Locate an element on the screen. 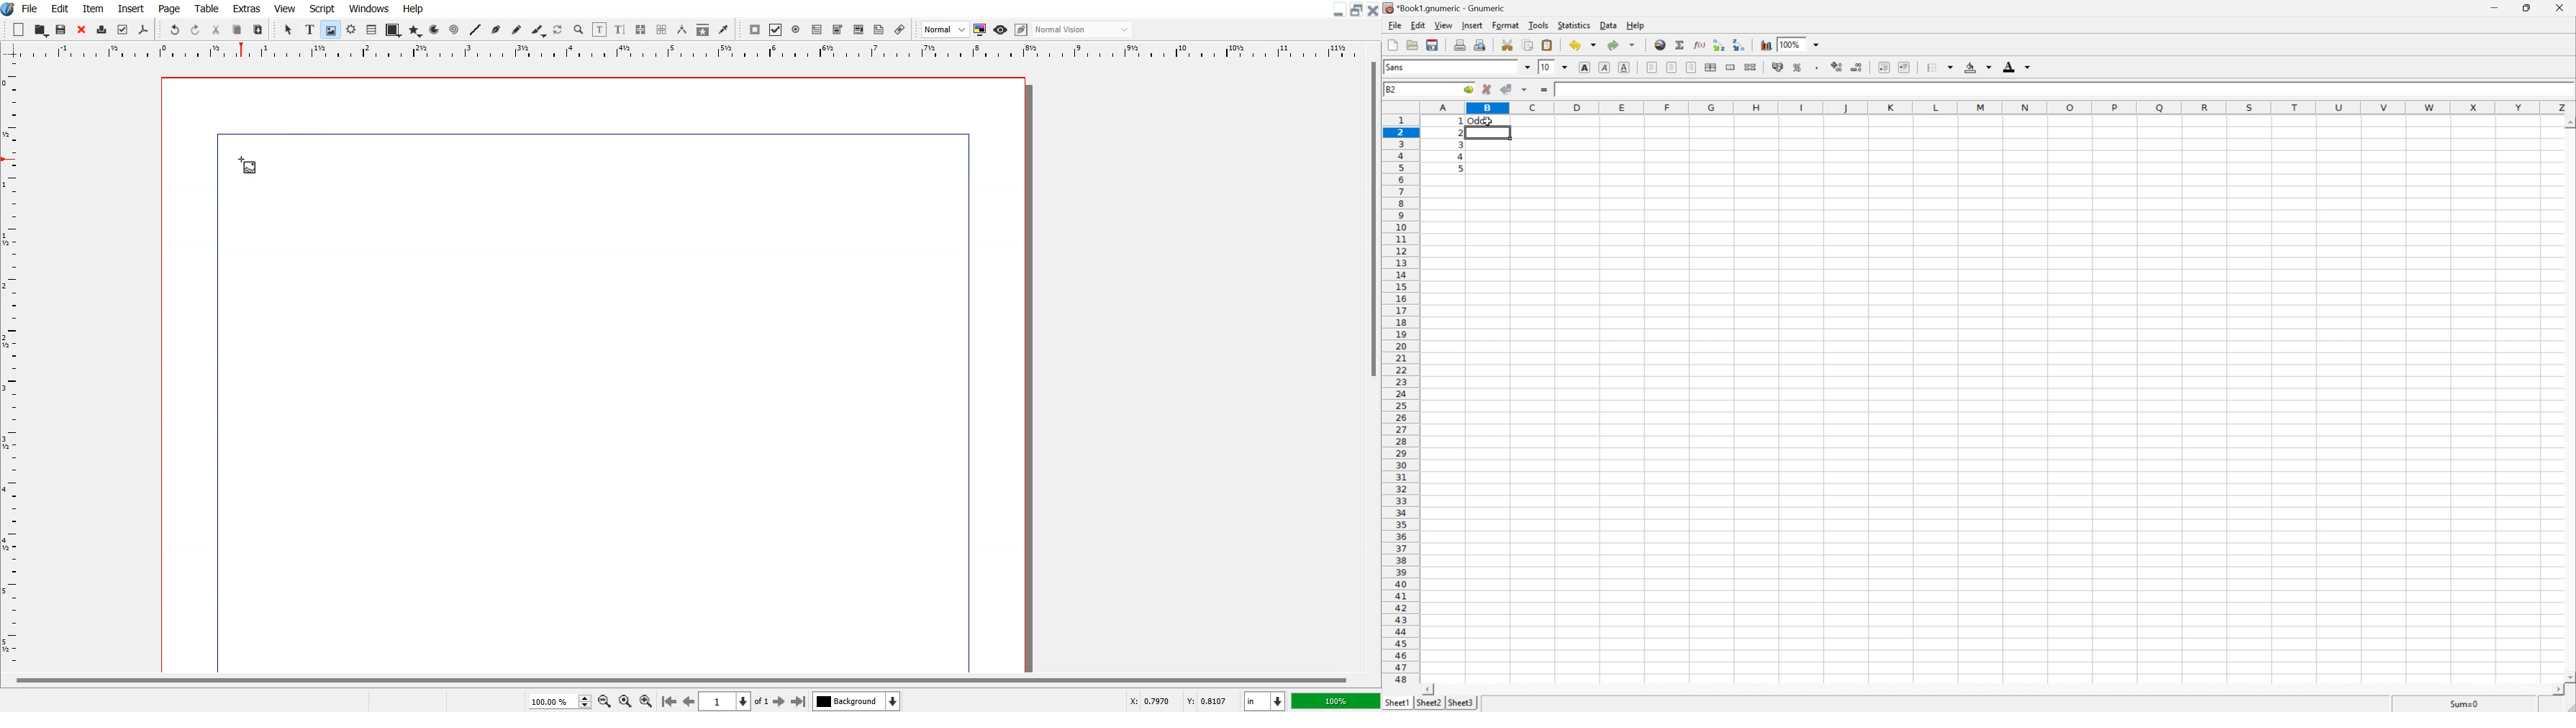 This screenshot has height=728, width=2576. Image frame Curser is located at coordinates (248, 165).